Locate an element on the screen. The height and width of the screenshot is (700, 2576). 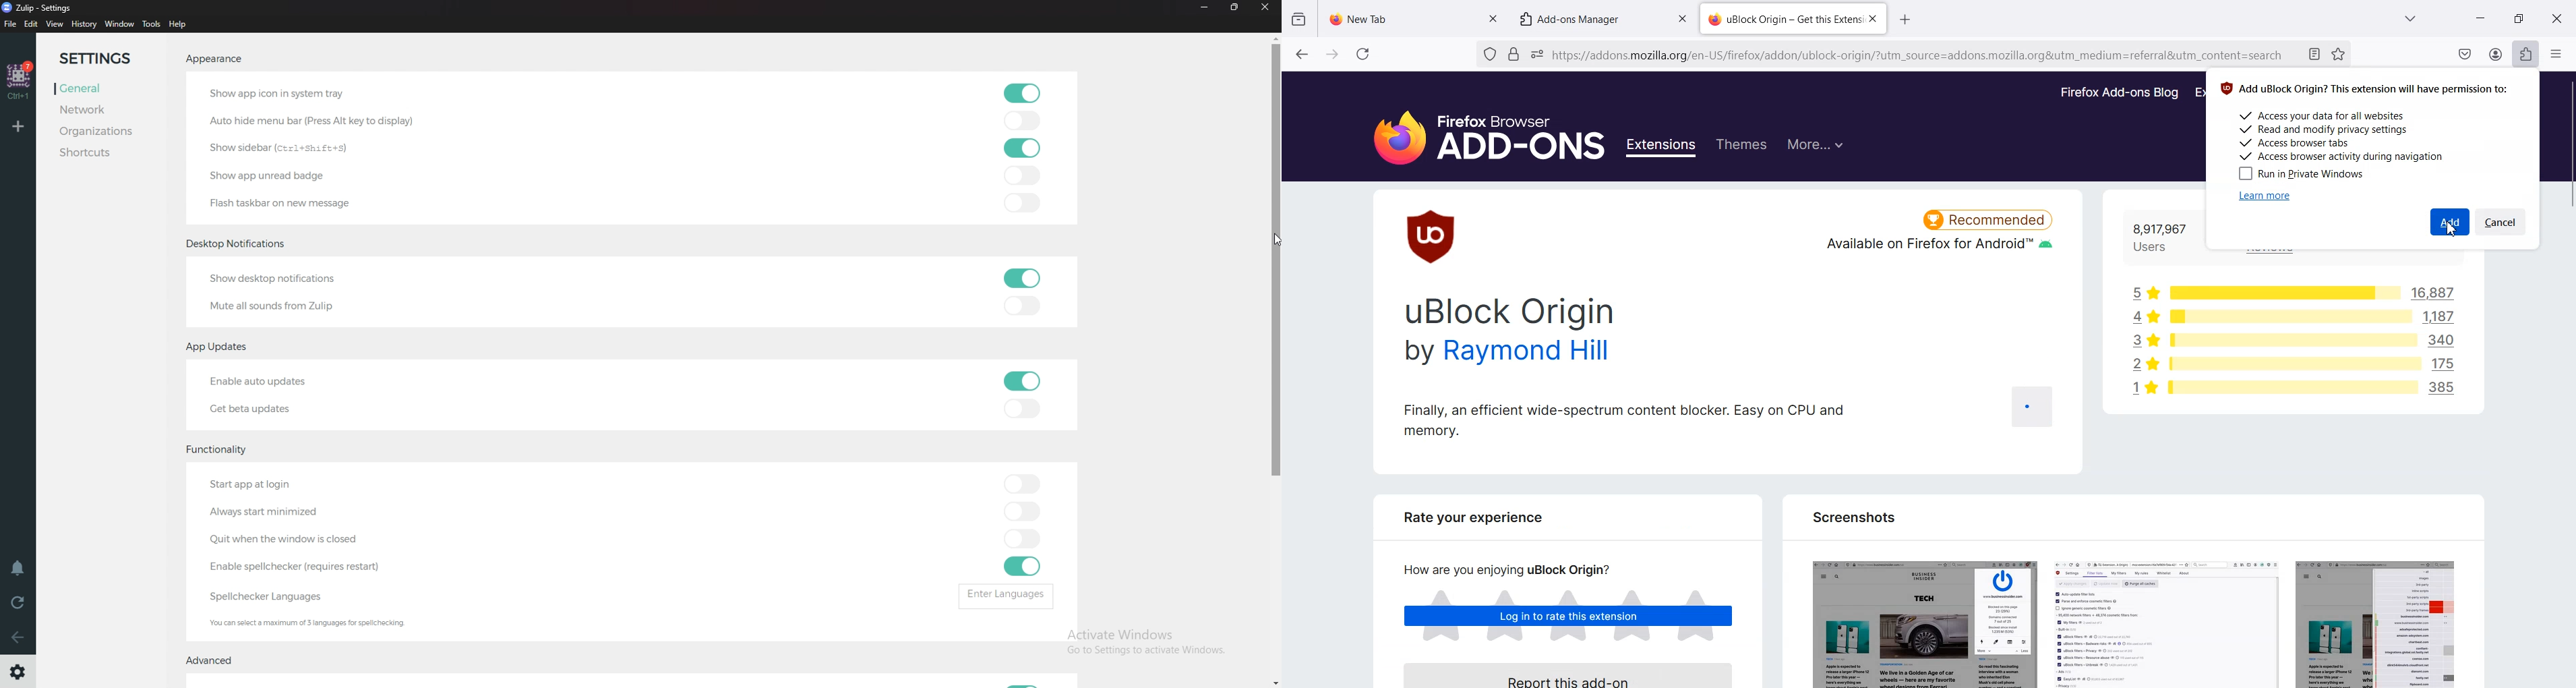
History is located at coordinates (85, 24).